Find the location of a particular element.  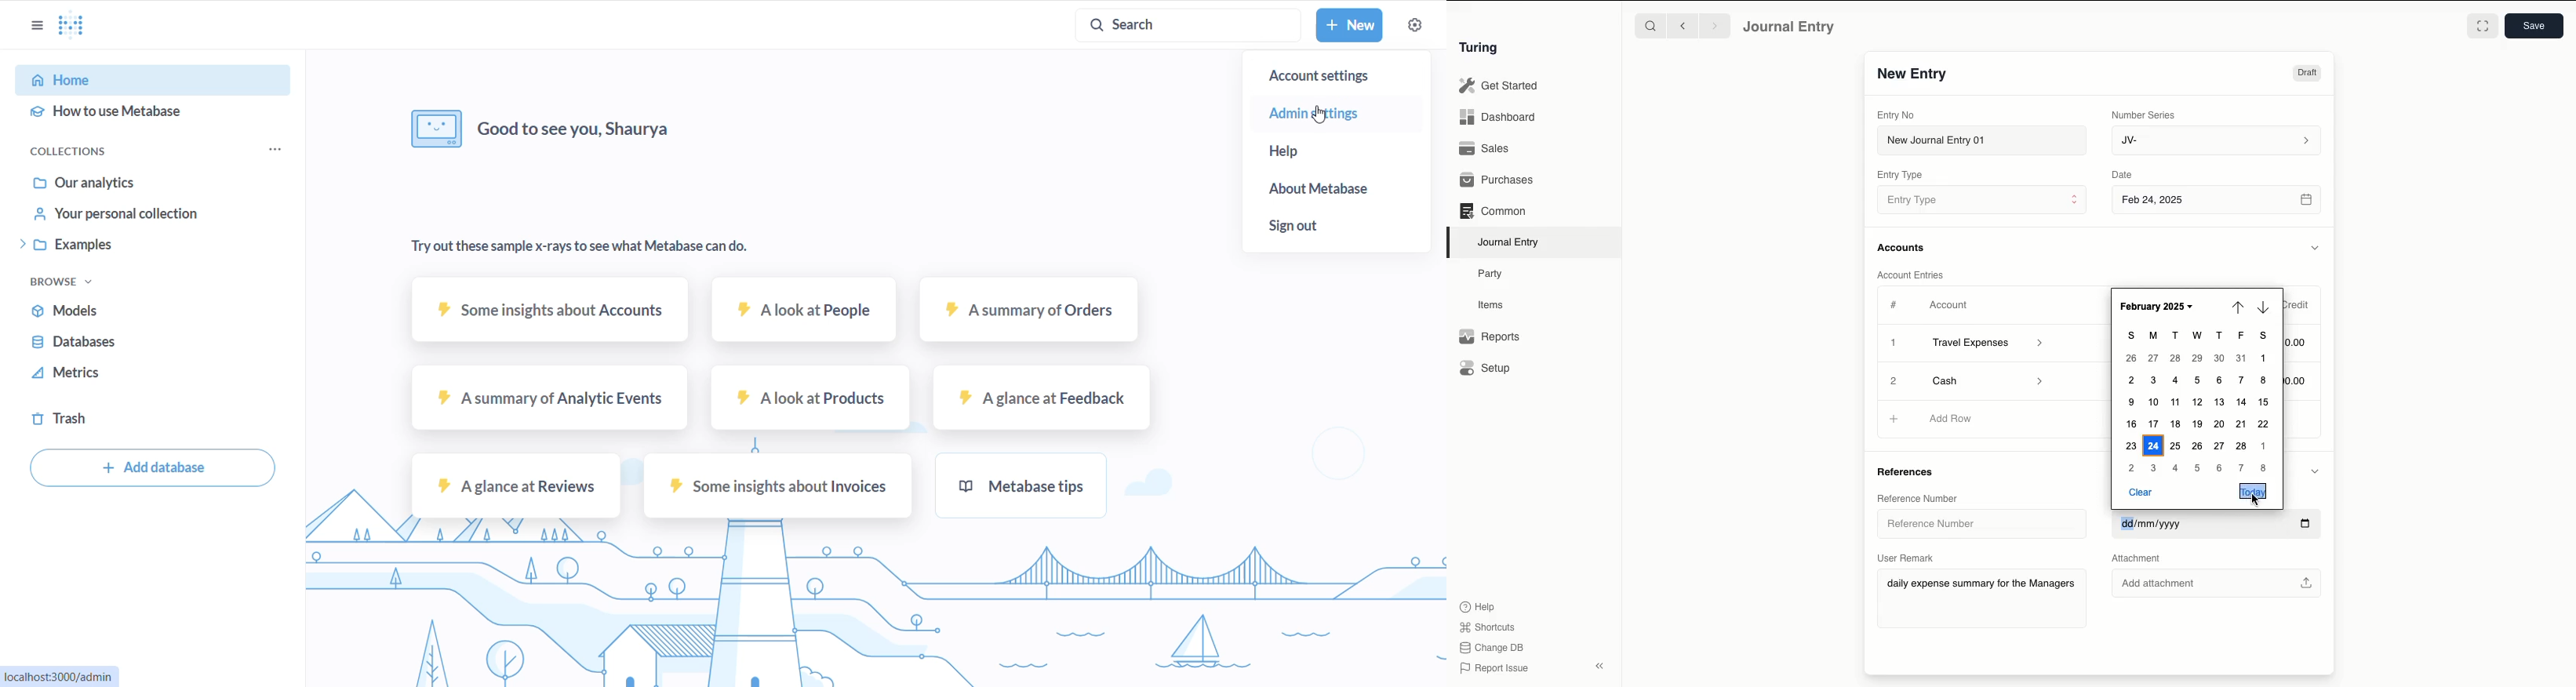

Change DB is located at coordinates (1491, 648).